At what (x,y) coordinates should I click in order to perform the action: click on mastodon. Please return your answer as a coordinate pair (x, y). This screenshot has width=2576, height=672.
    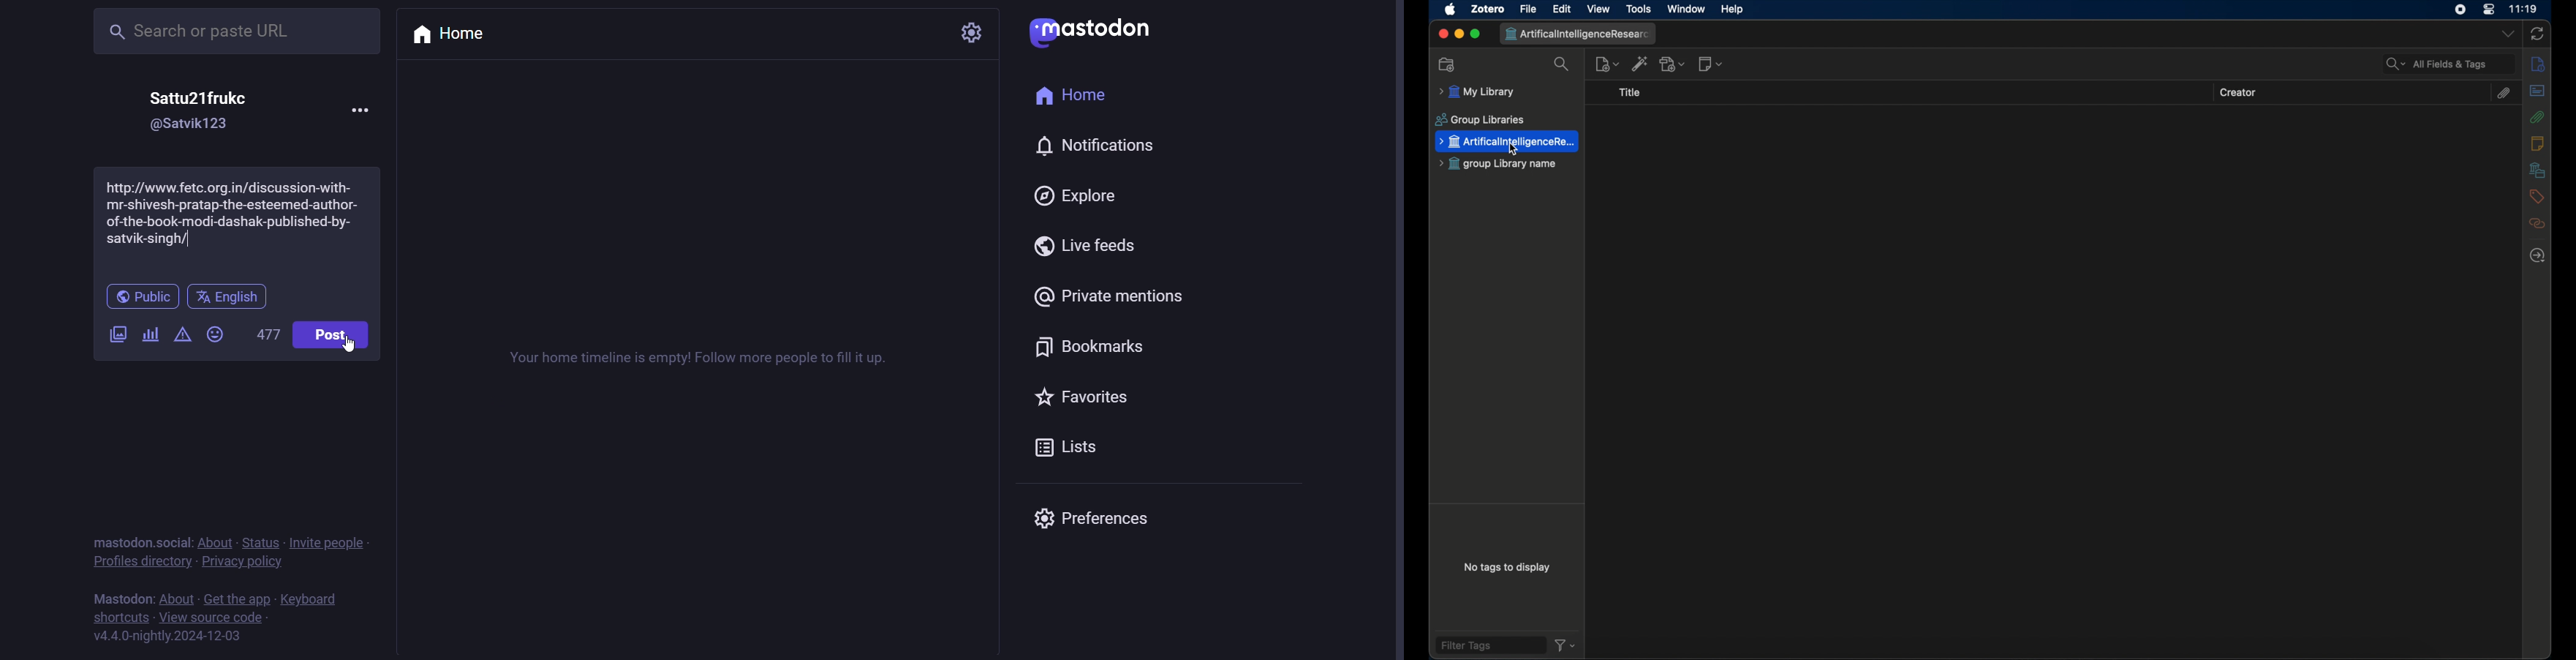
    Looking at the image, I should click on (1095, 30).